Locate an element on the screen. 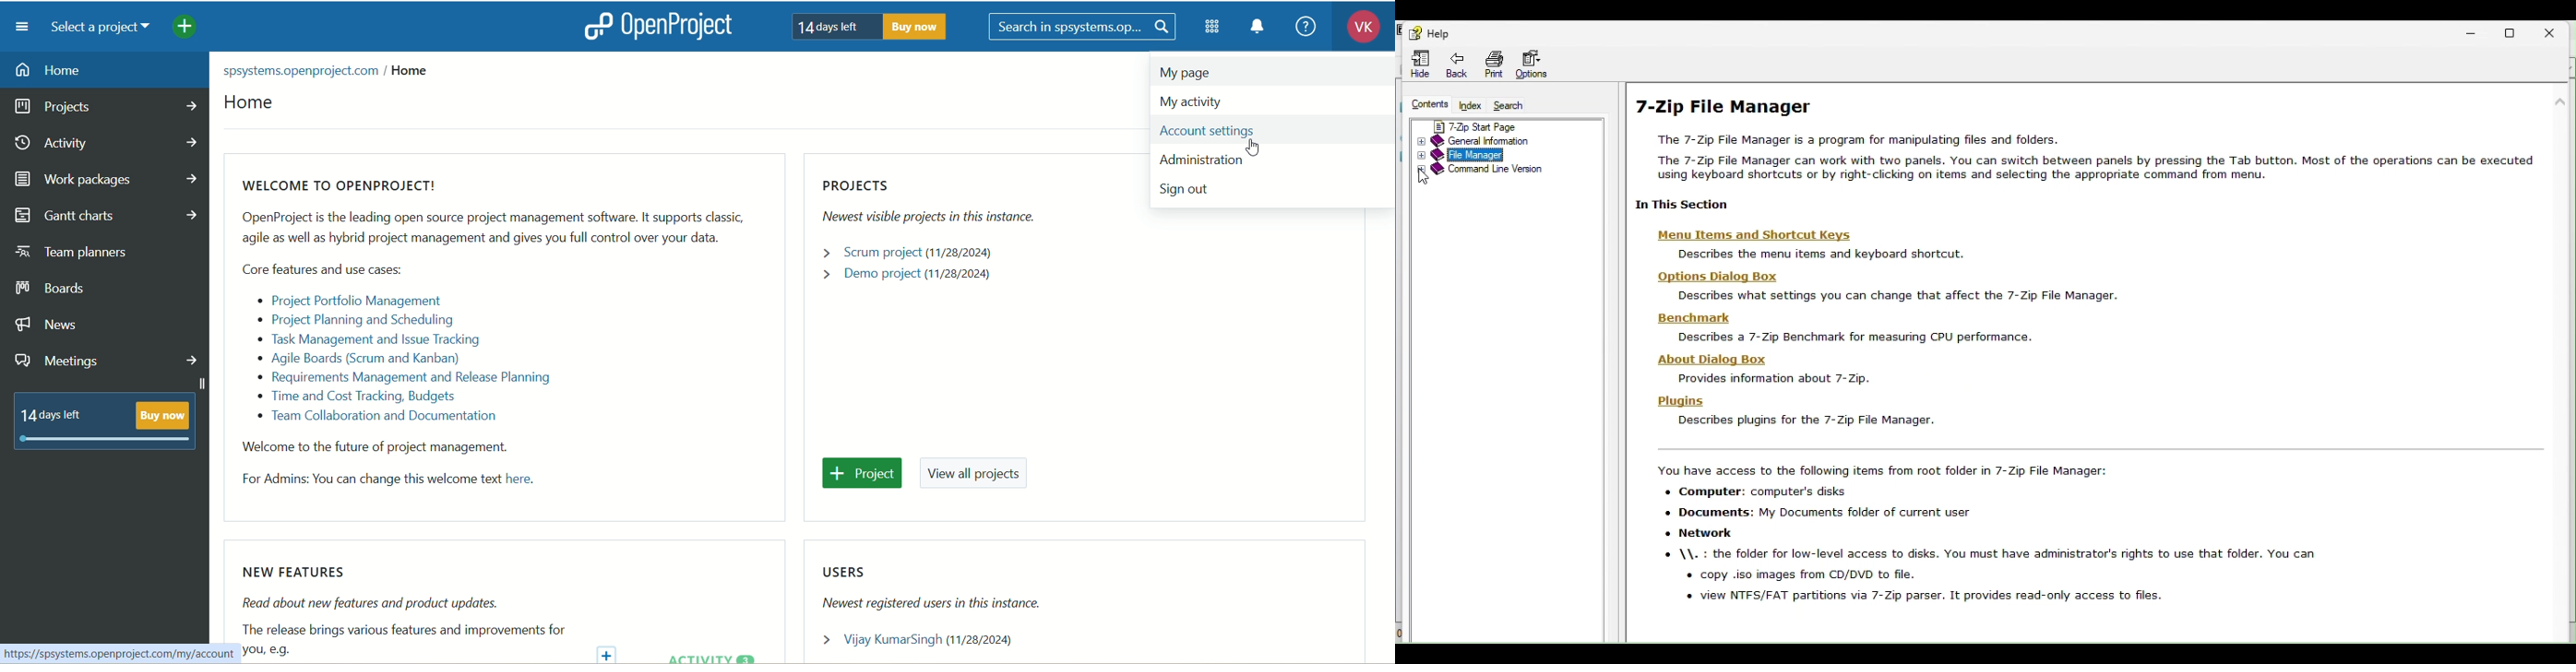 Image resolution: width=2576 pixels, height=672 pixels. Minimise is located at coordinates (2477, 32).